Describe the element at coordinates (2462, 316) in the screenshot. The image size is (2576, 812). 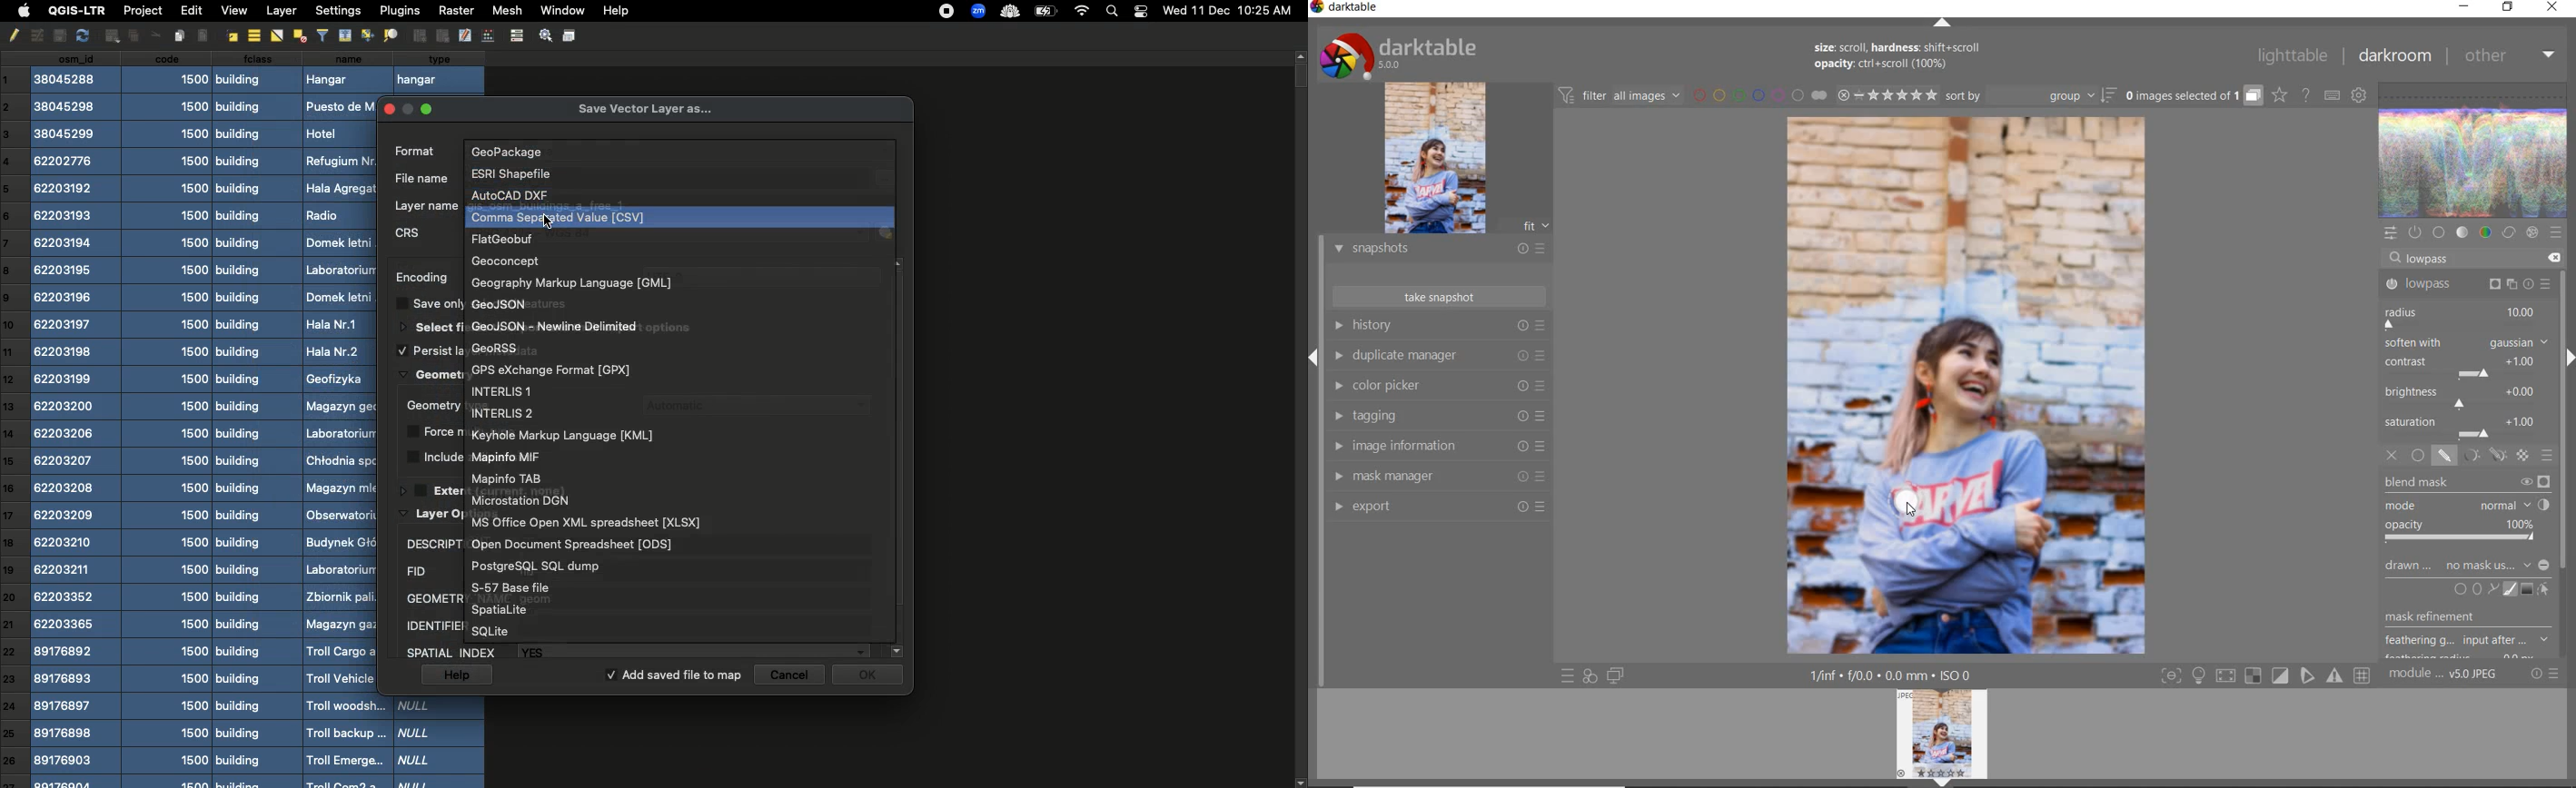
I see `radius` at that location.